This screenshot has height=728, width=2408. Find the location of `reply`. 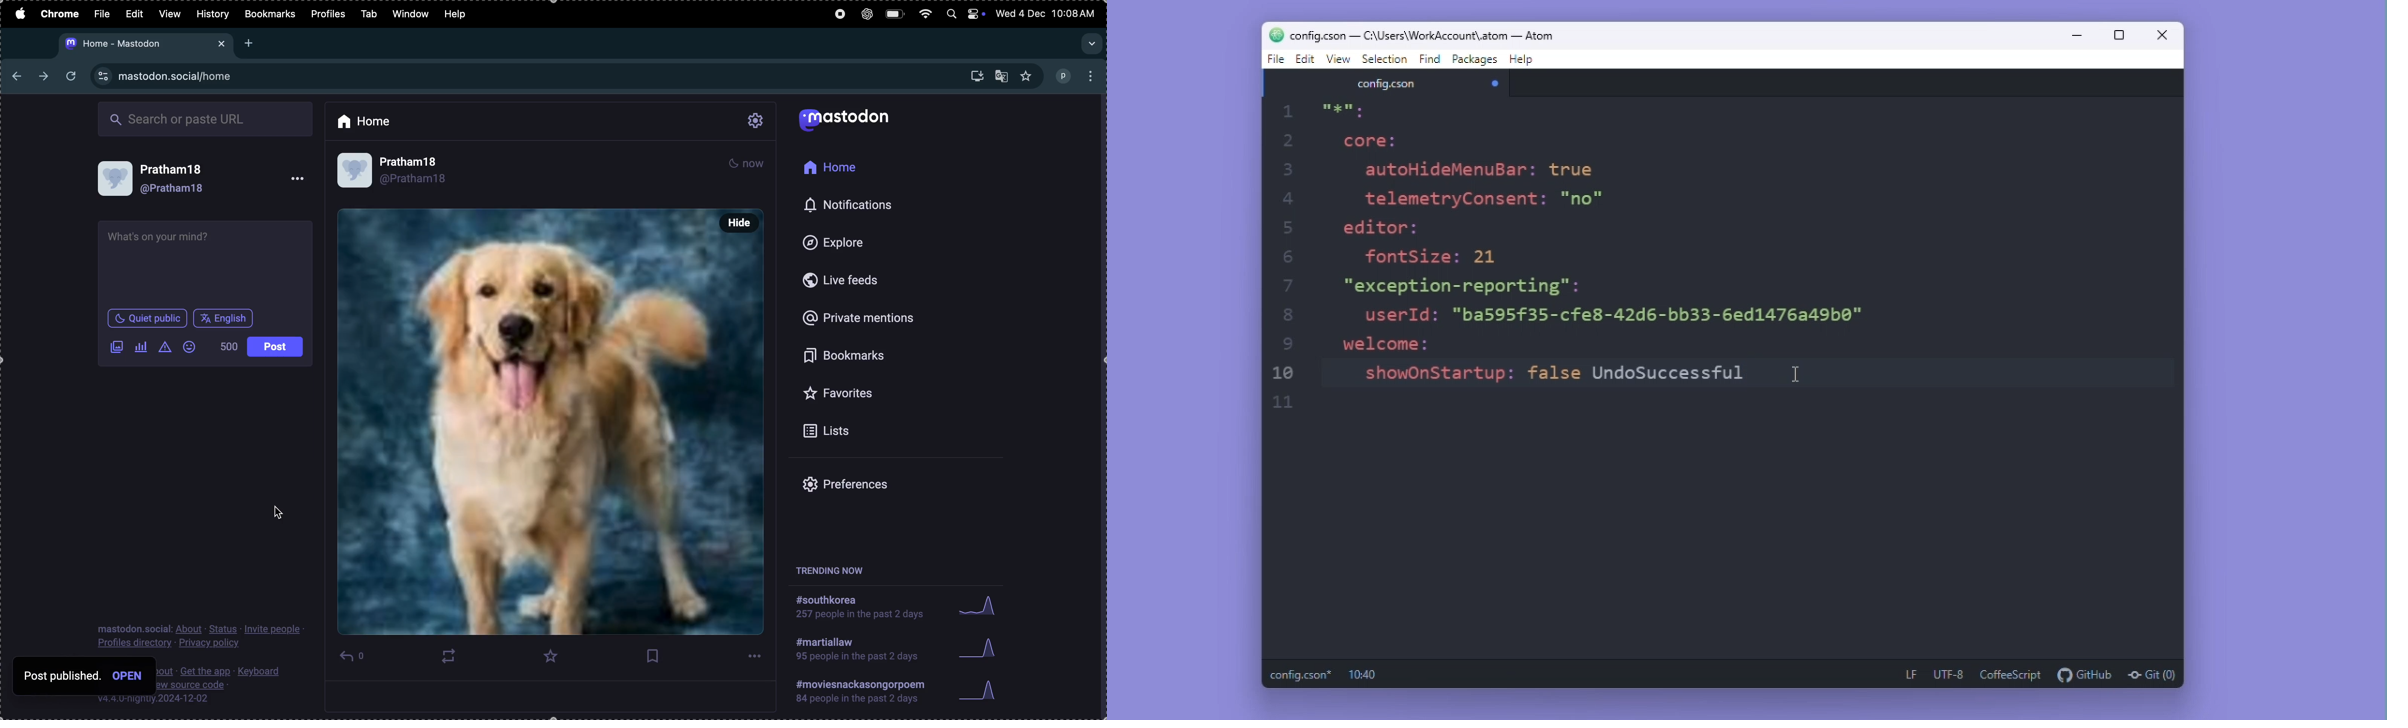

reply is located at coordinates (357, 658).